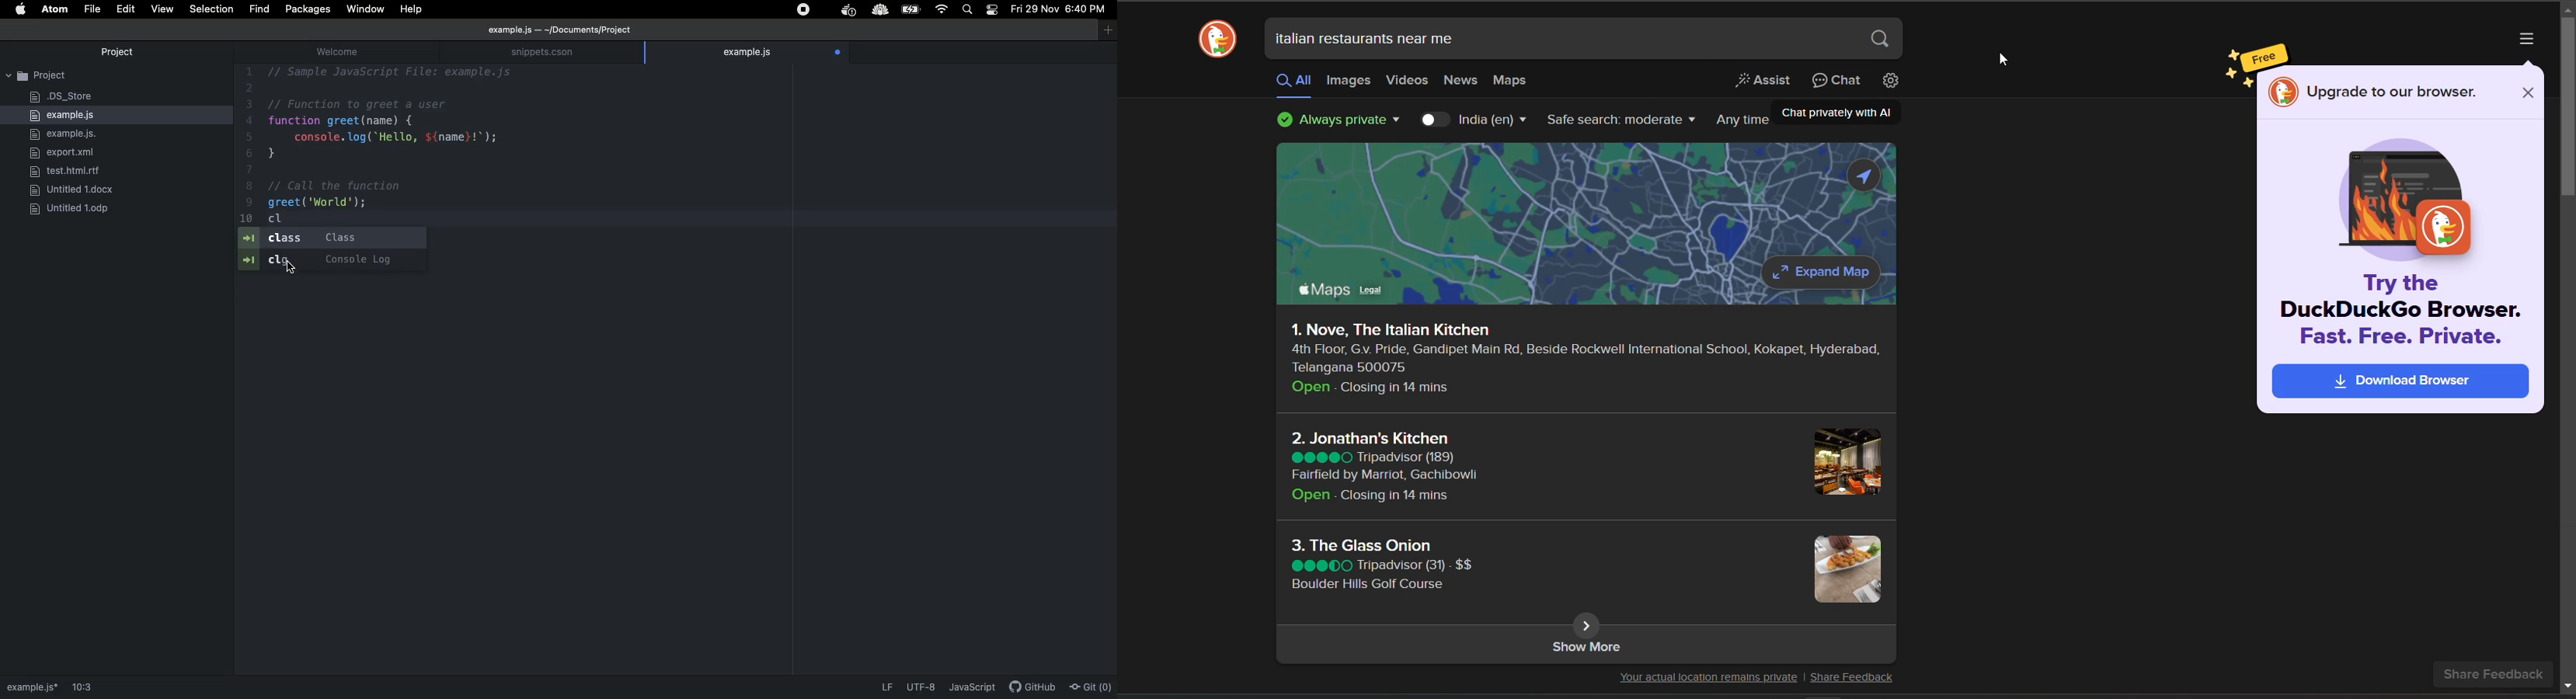  I want to click on Extensions, so click(809, 9).